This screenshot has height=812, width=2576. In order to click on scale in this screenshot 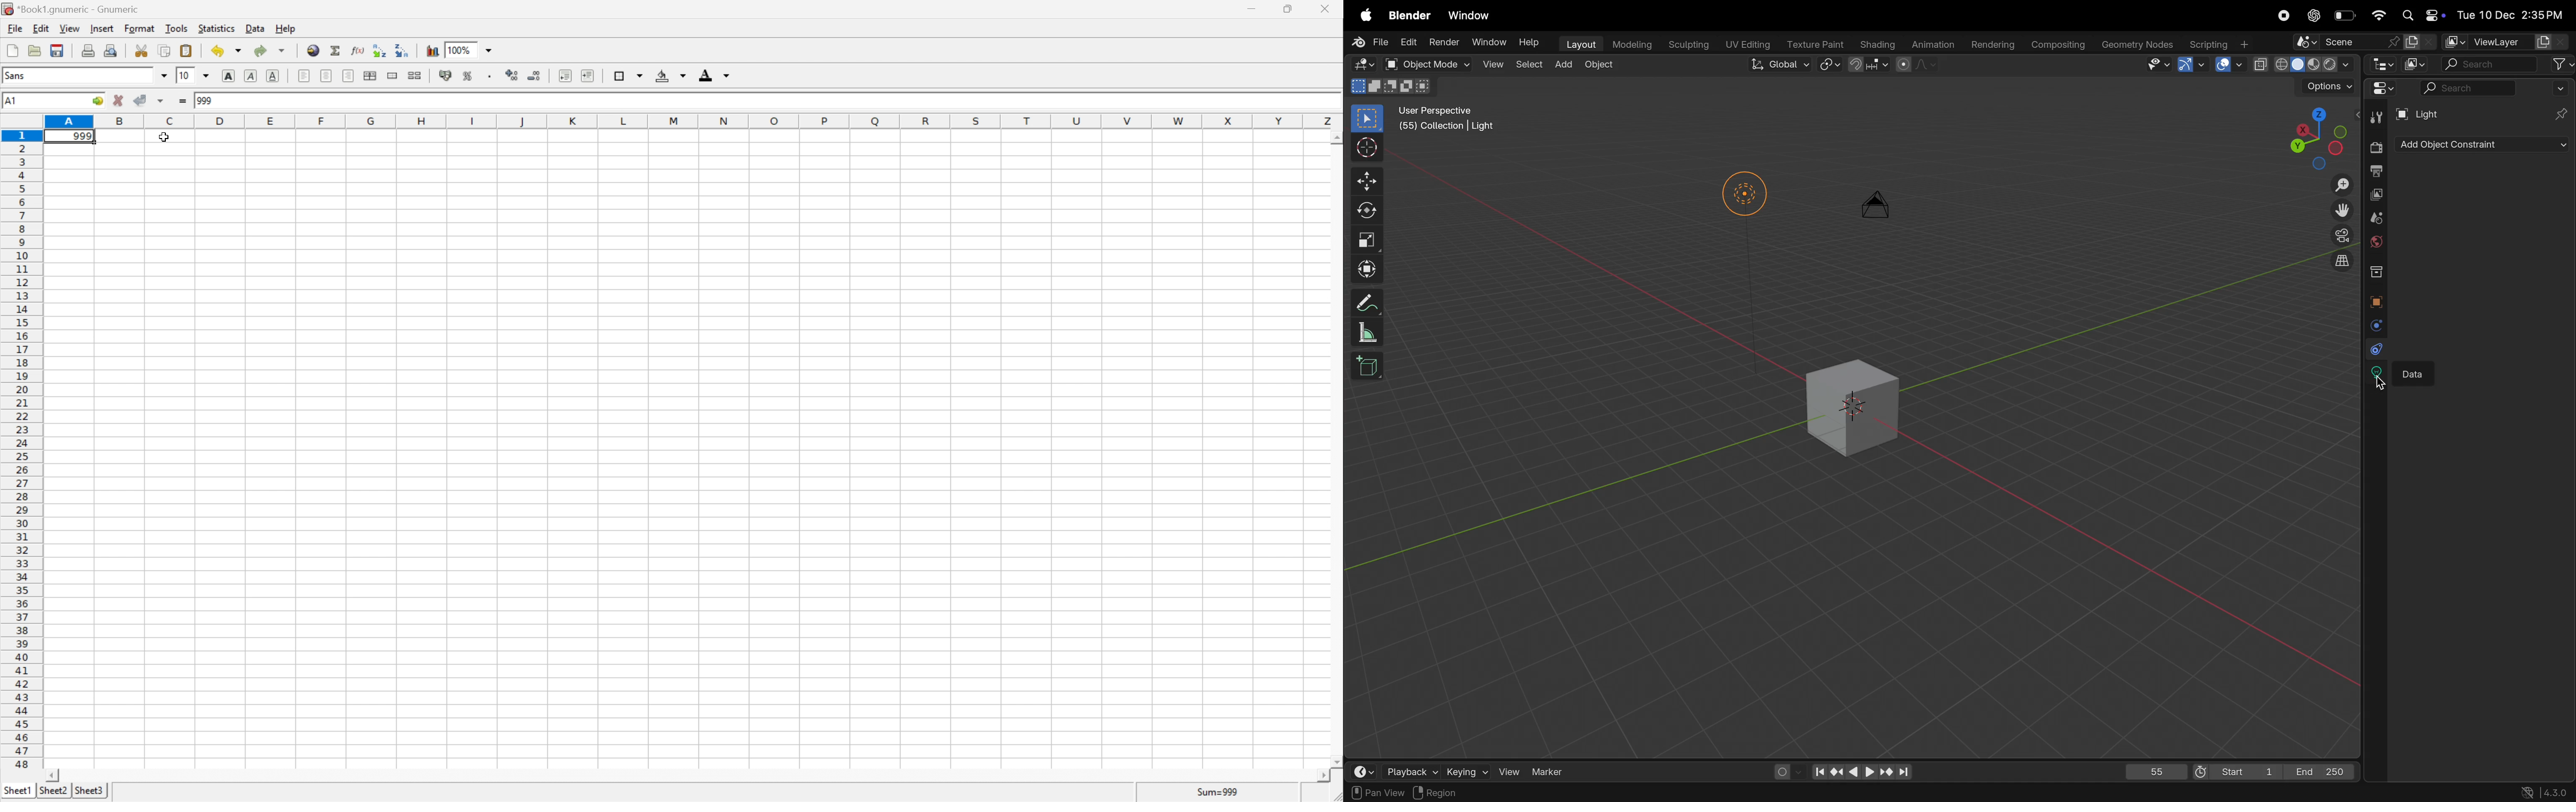, I will do `click(1371, 241)`.